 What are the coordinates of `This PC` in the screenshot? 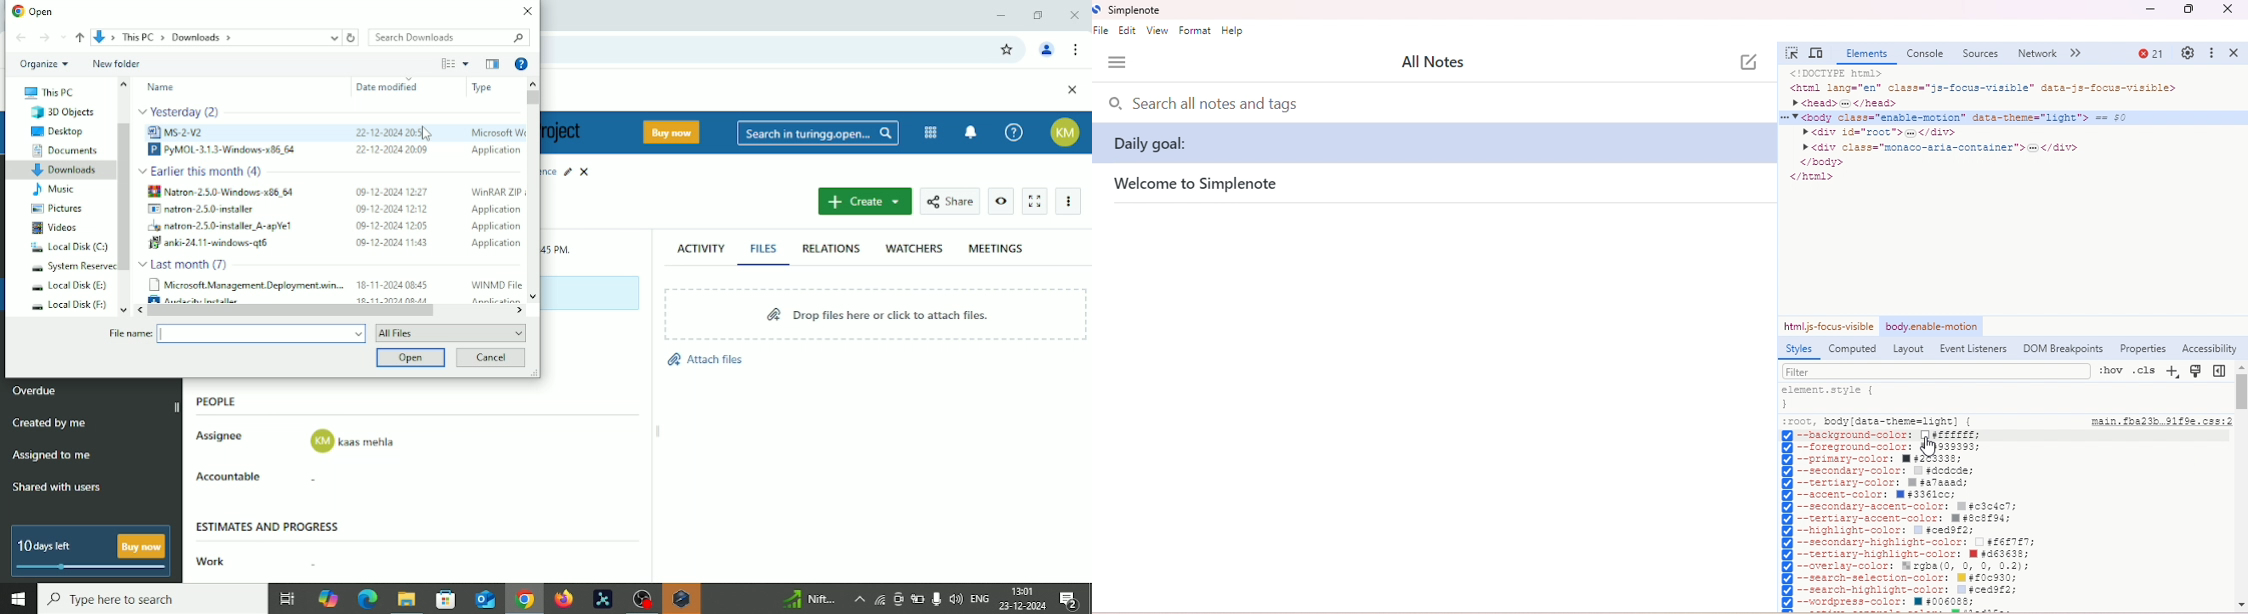 It's located at (46, 92).